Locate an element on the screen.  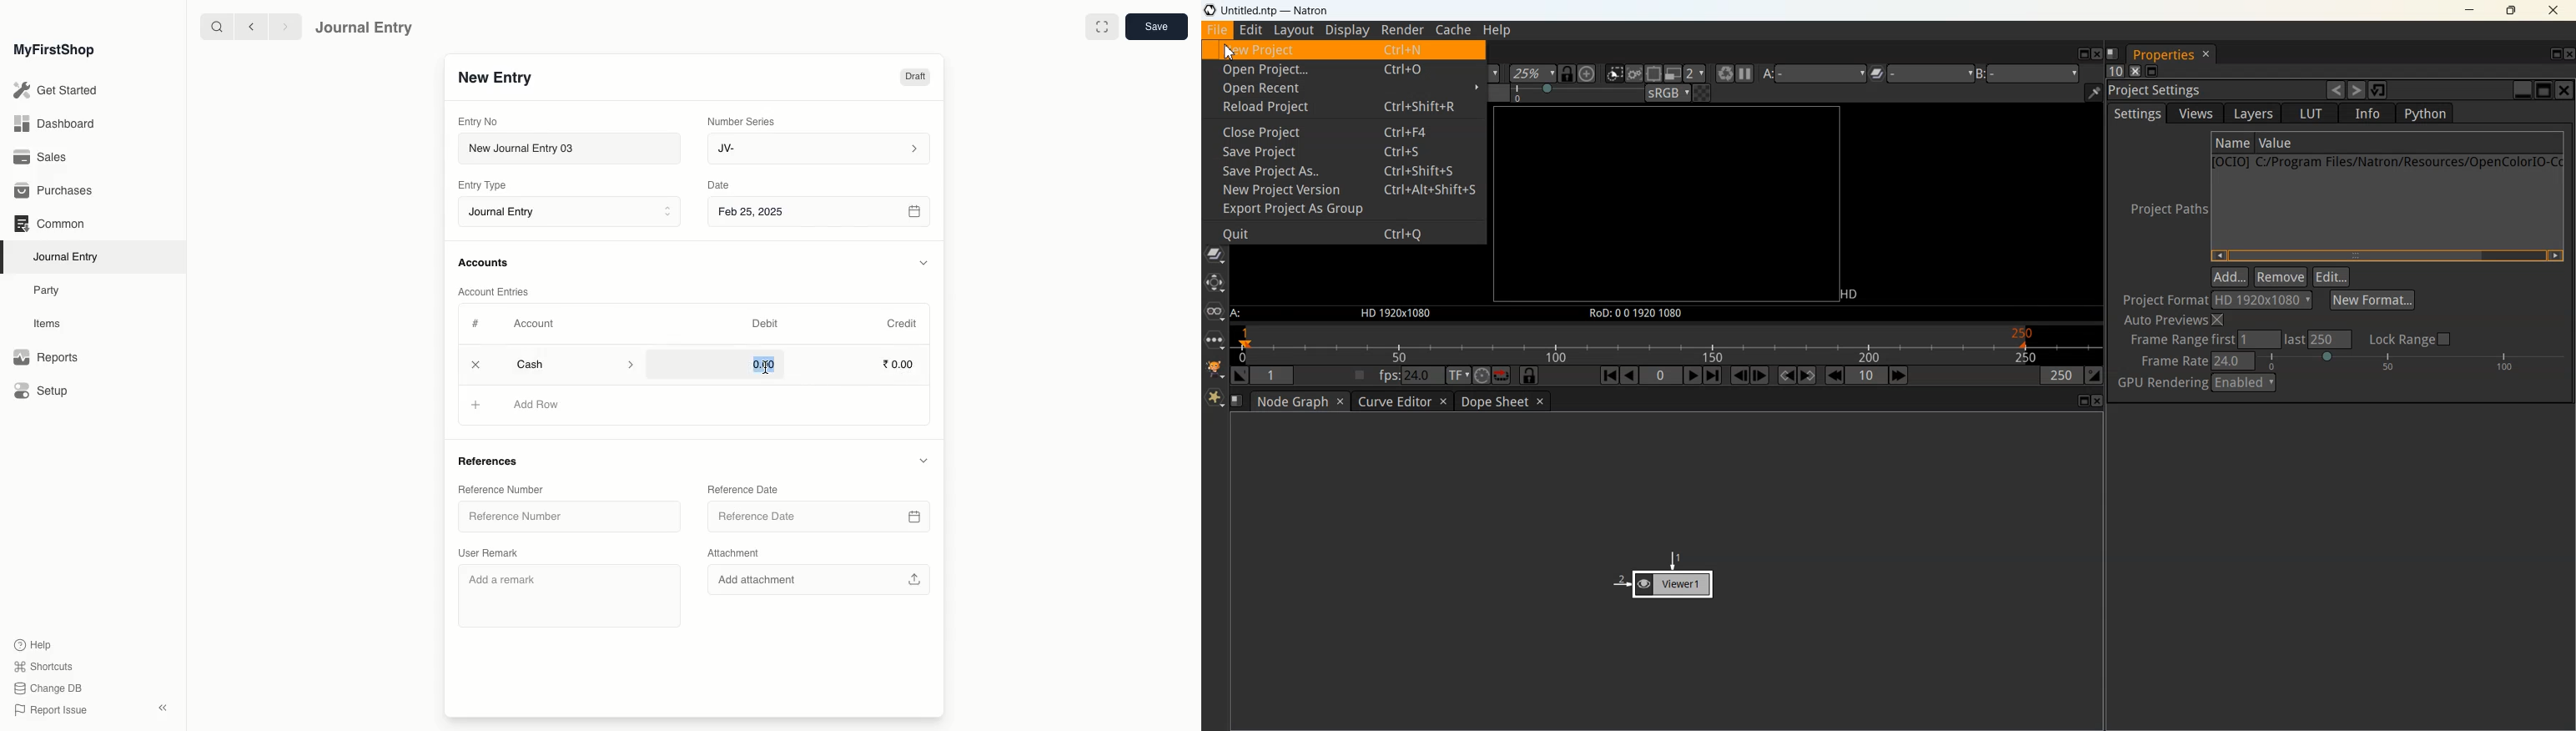
Journal Entry is located at coordinates (574, 213).